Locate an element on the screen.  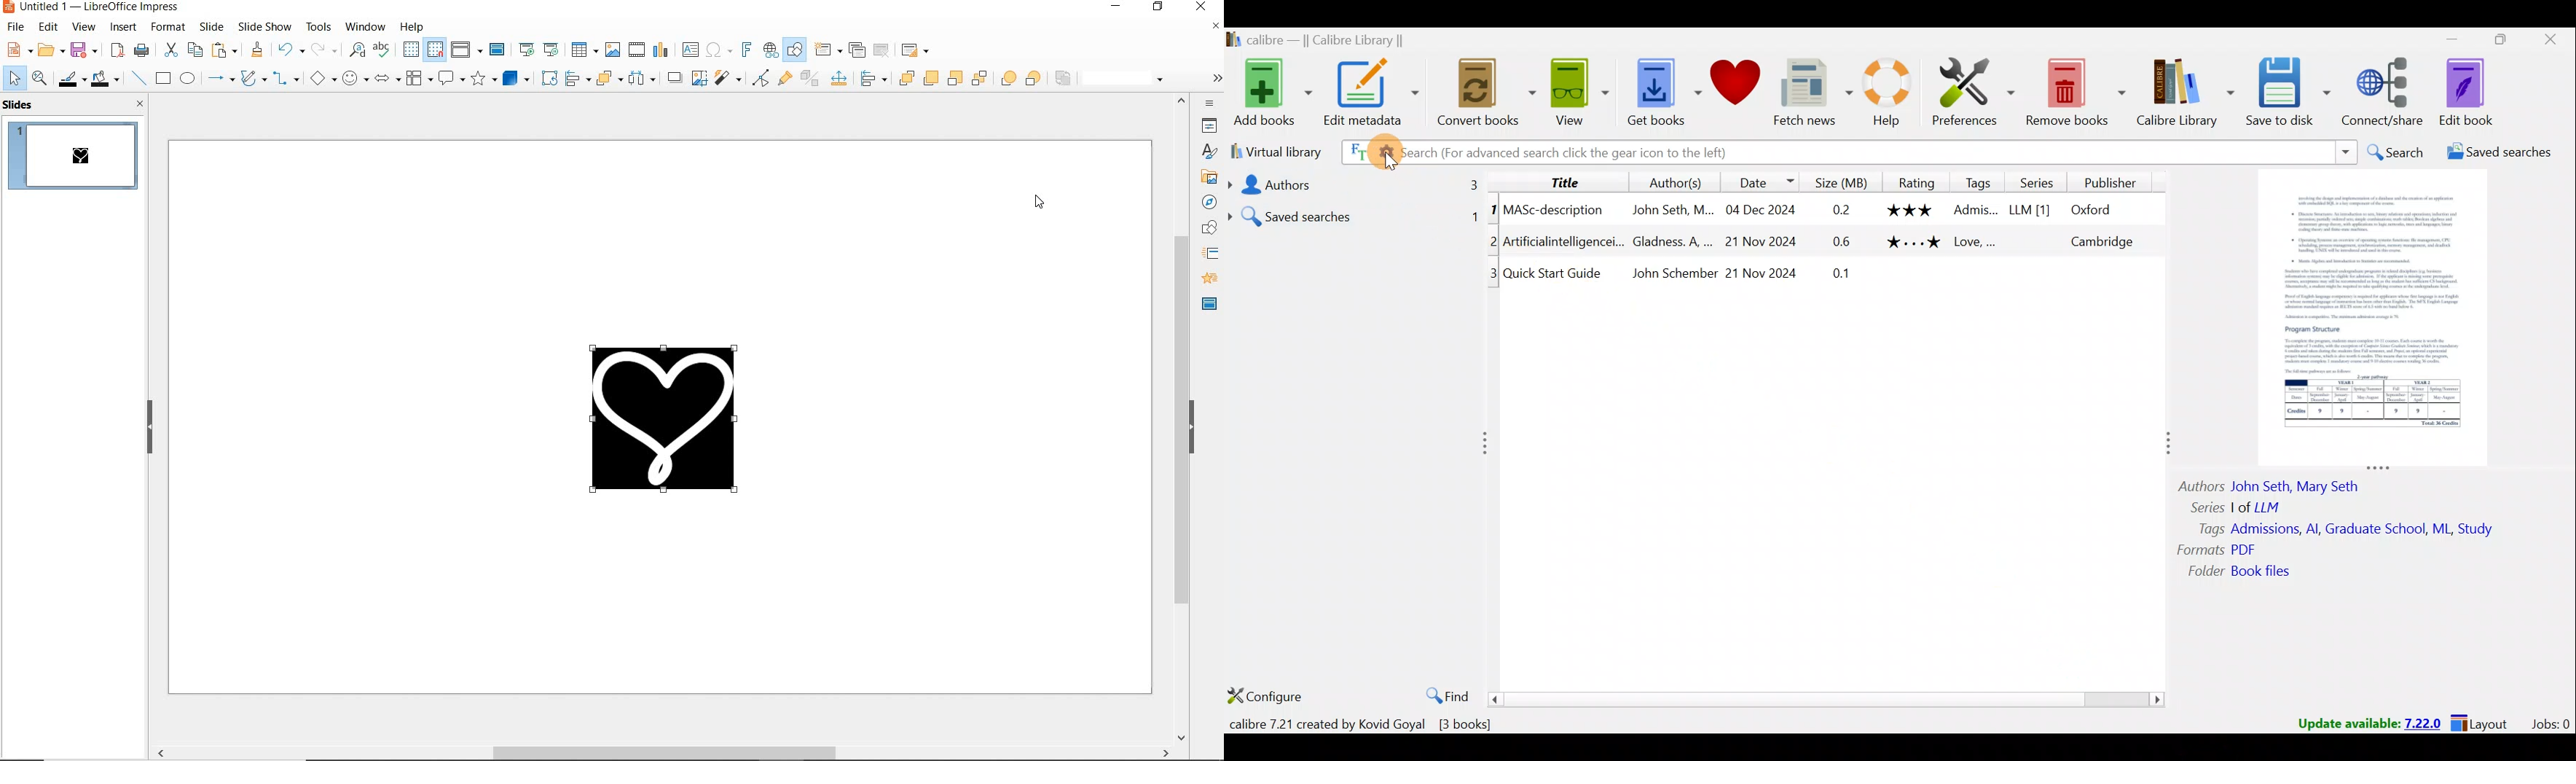
slide layout is located at coordinates (916, 50).